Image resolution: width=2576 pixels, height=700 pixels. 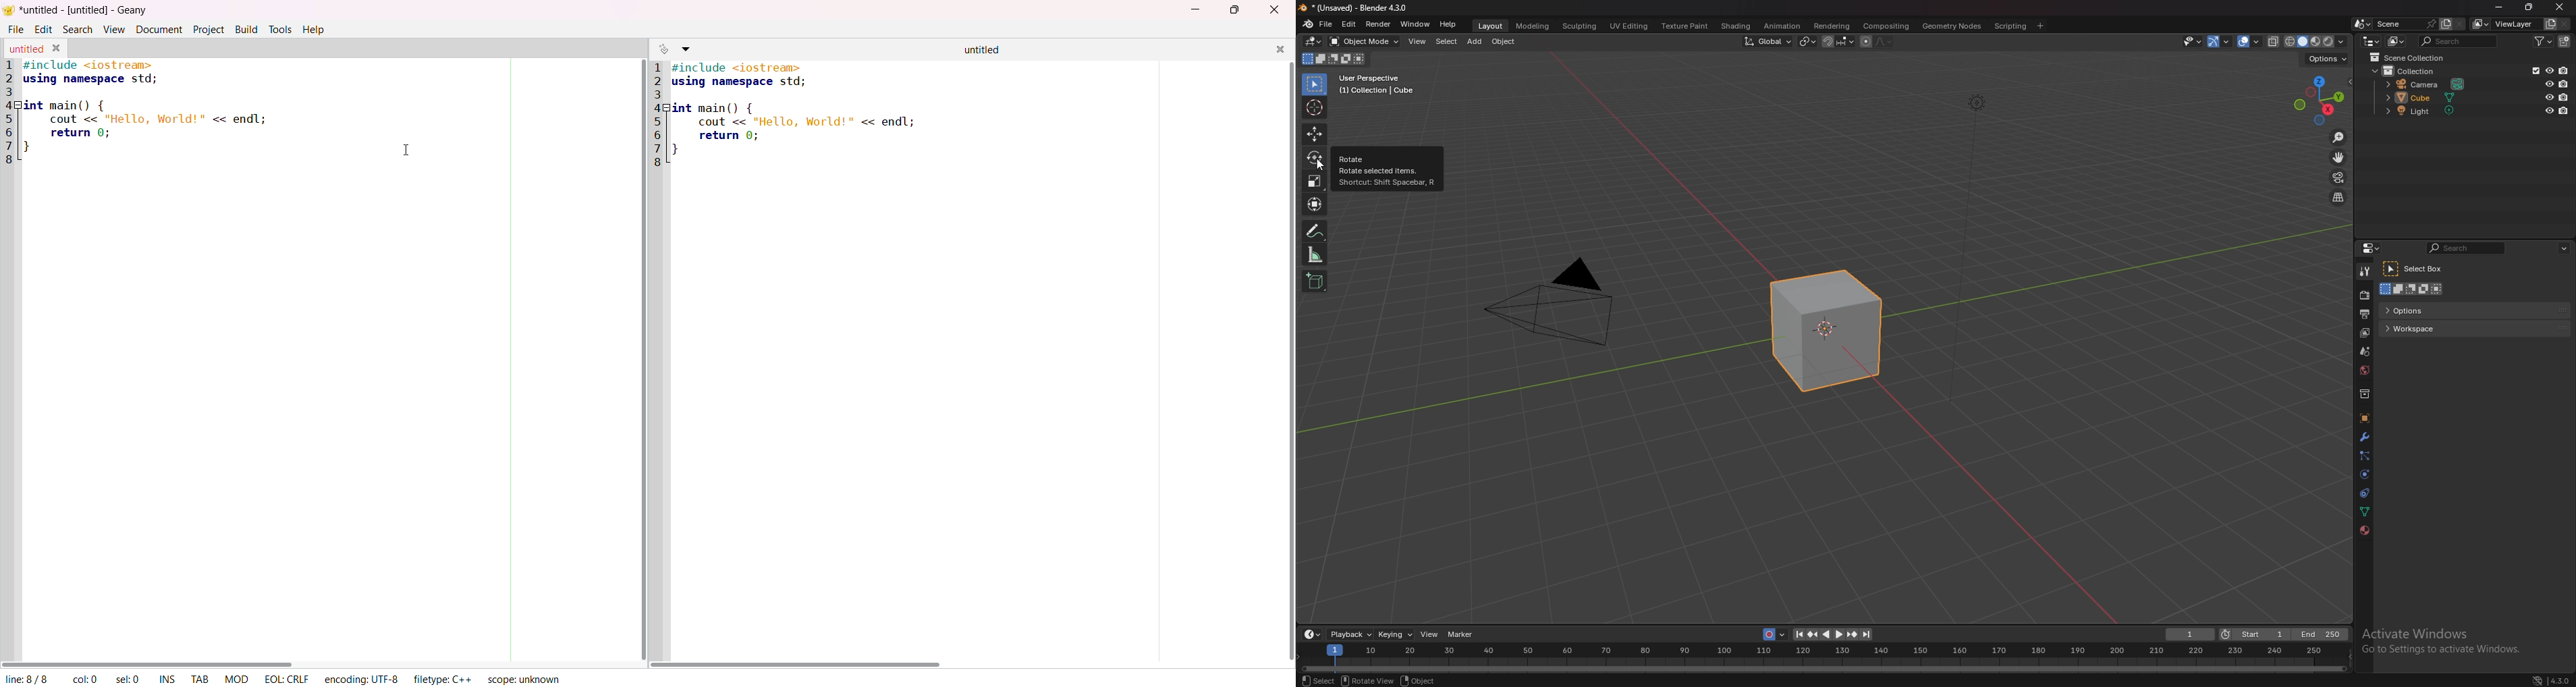 What do you see at coordinates (1629, 26) in the screenshot?
I see `uv editing` at bounding box center [1629, 26].